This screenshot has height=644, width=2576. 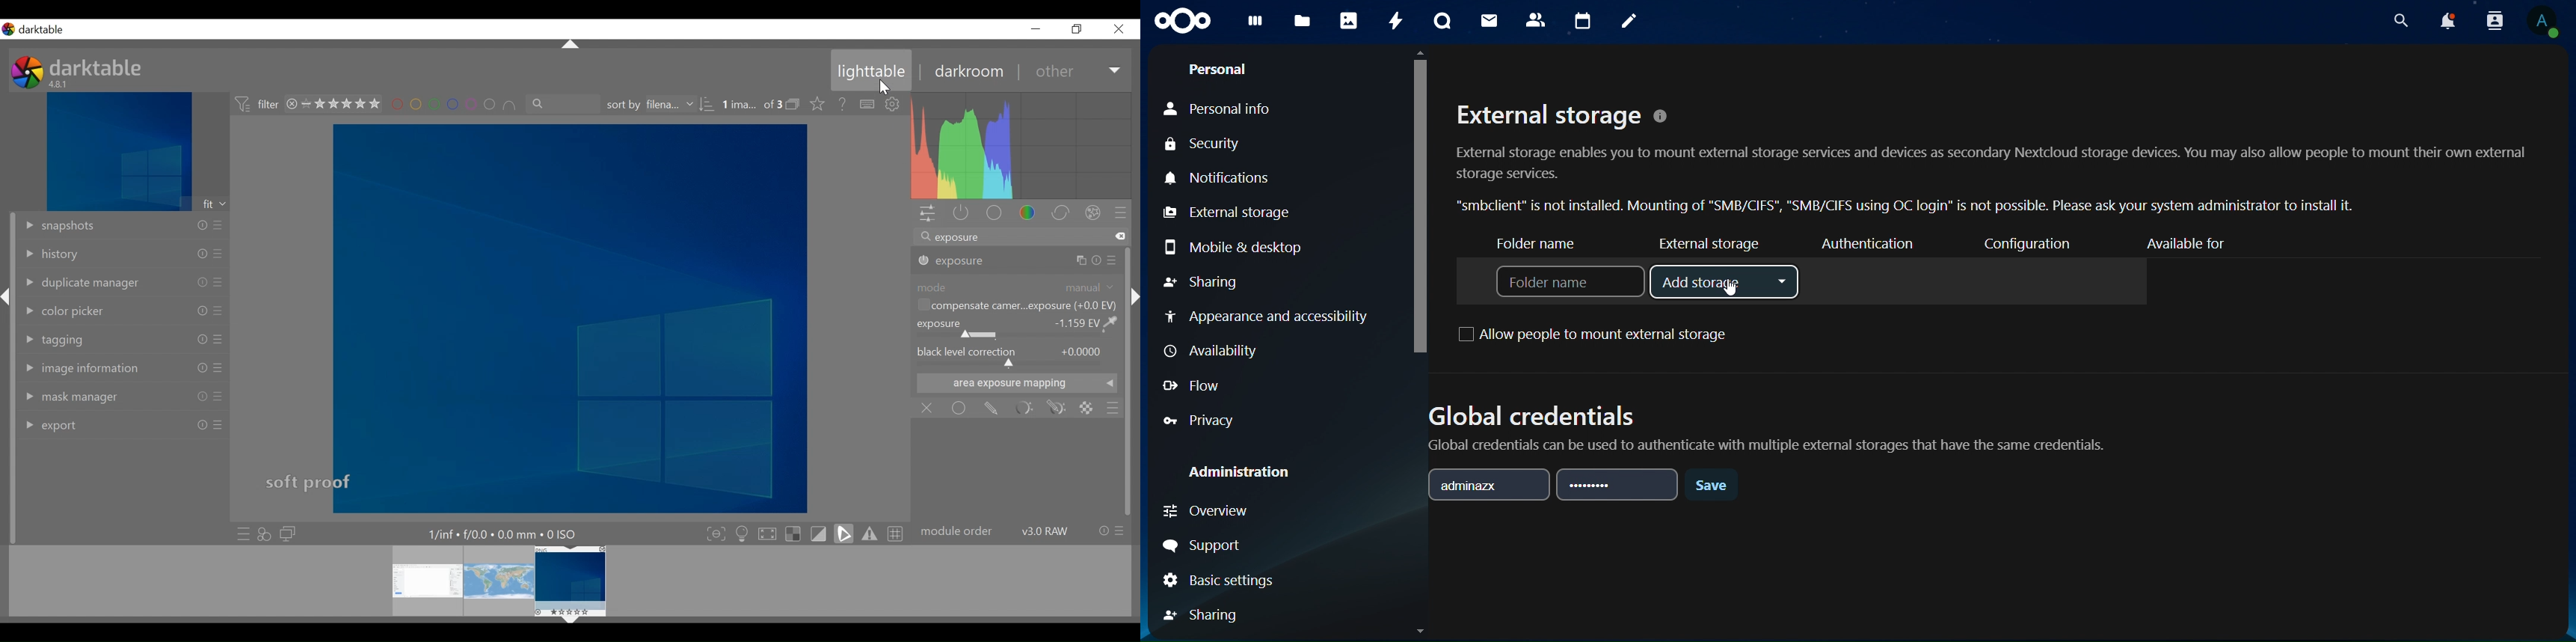 I want to click on cursor, so click(x=1736, y=294).